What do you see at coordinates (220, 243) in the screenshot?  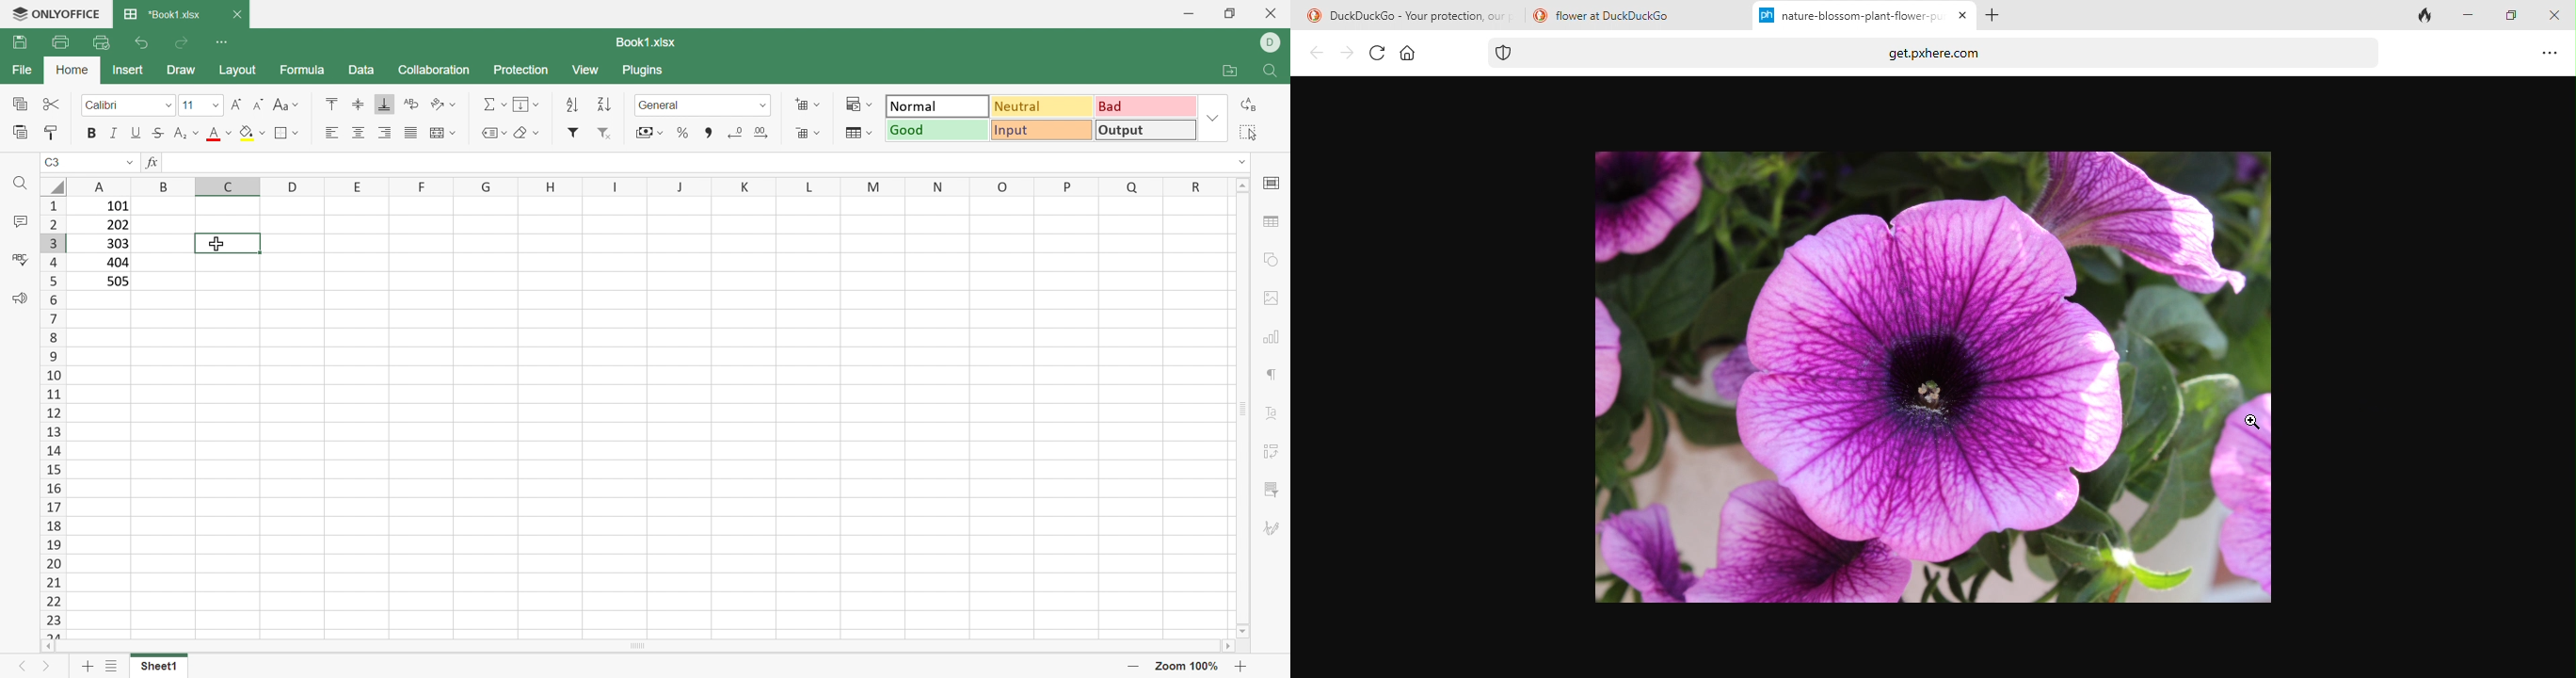 I see `Cursor` at bounding box center [220, 243].